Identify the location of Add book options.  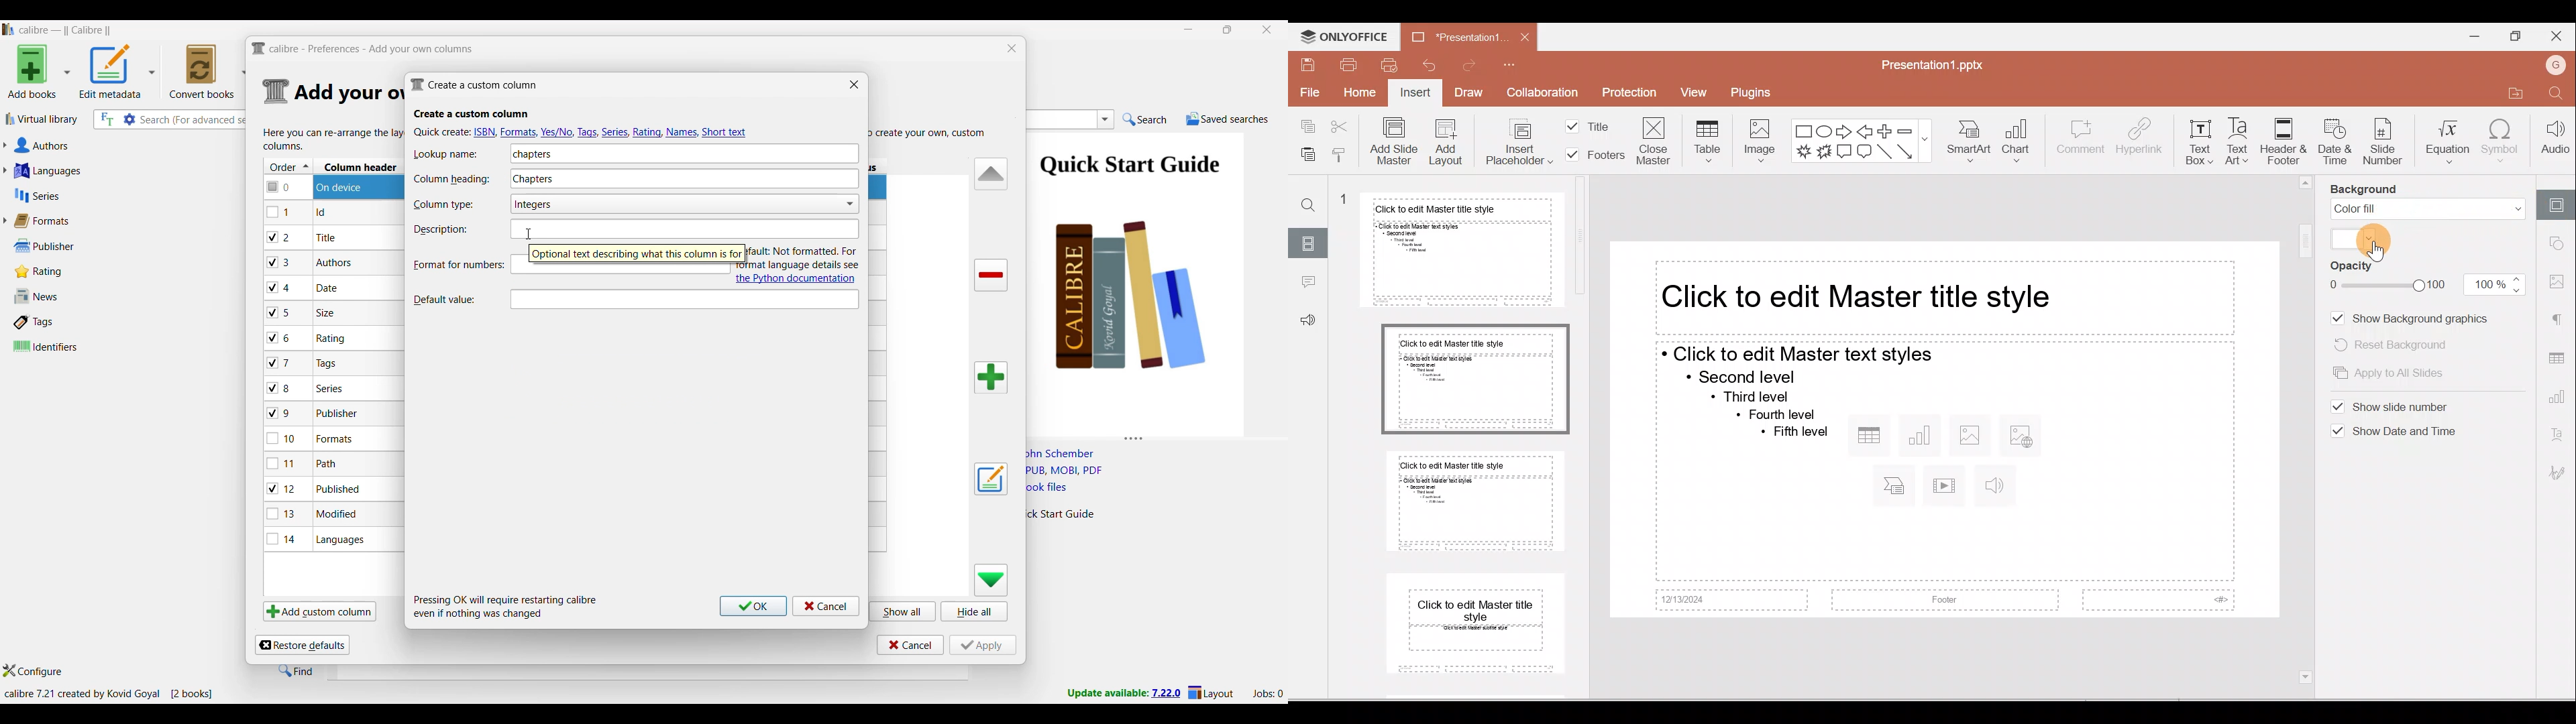
(40, 71).